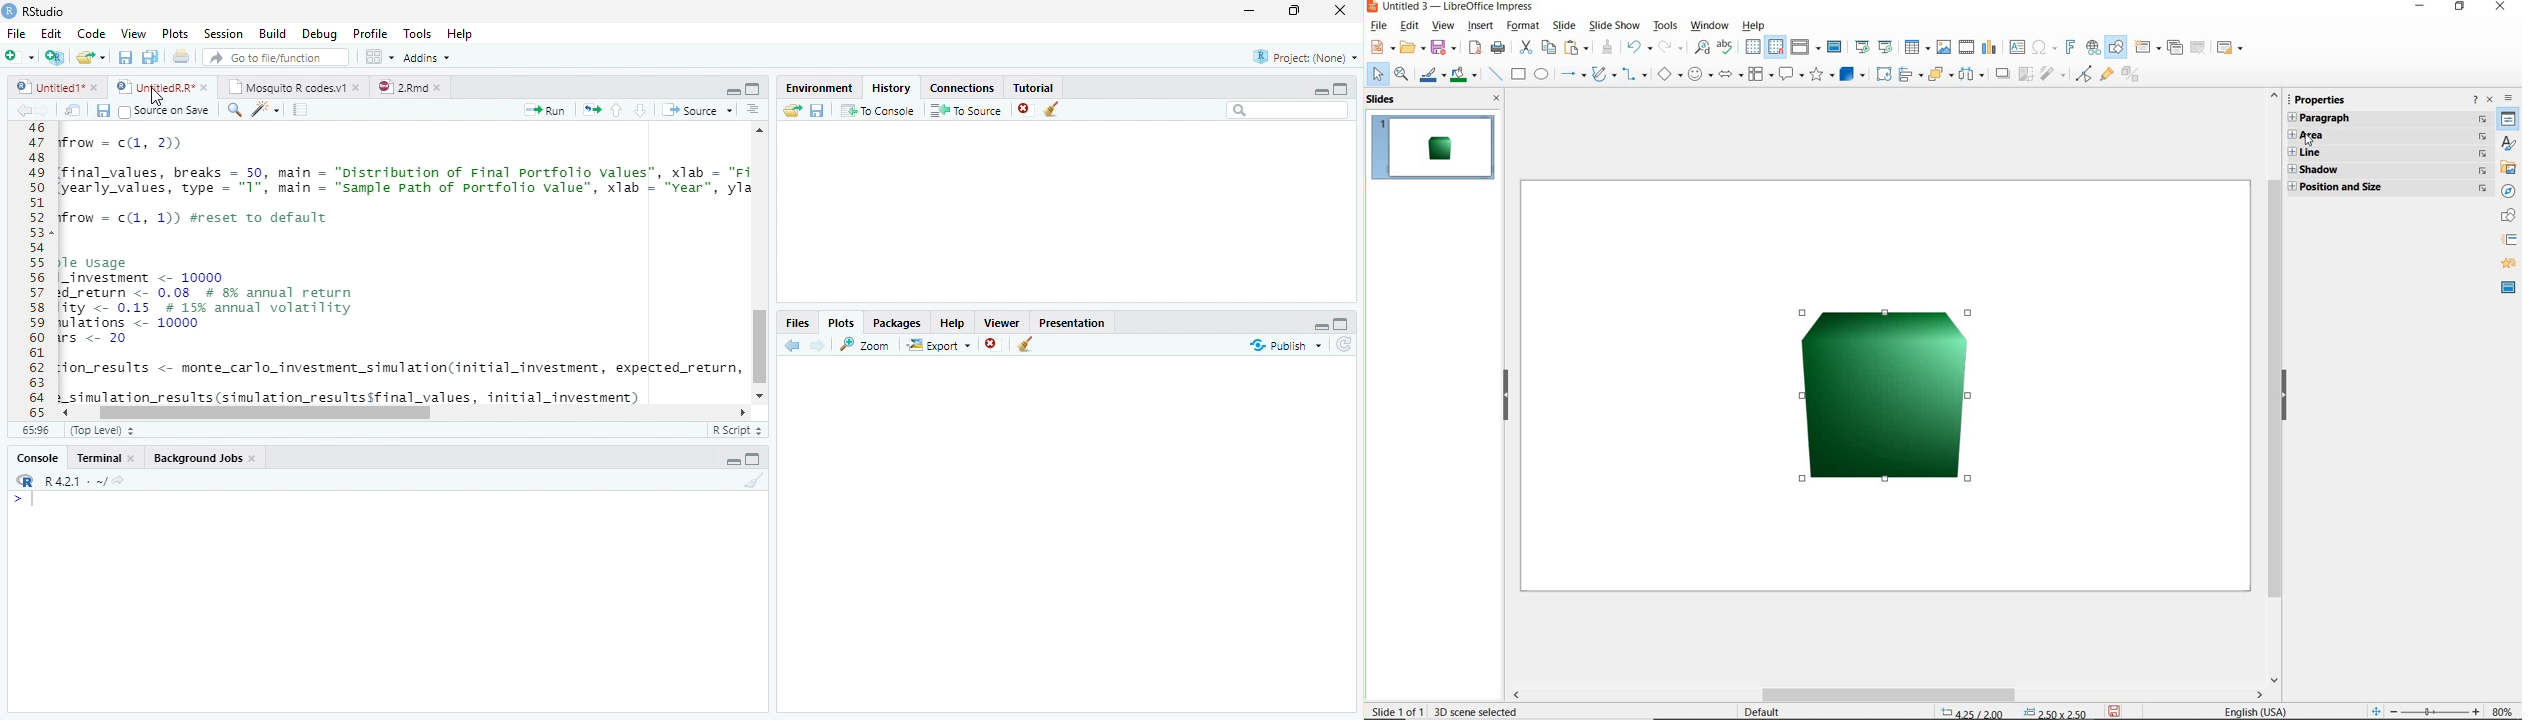 The width and height of the screenshot is (2548, 728). I want to click on RStudio, so click(34, 11).